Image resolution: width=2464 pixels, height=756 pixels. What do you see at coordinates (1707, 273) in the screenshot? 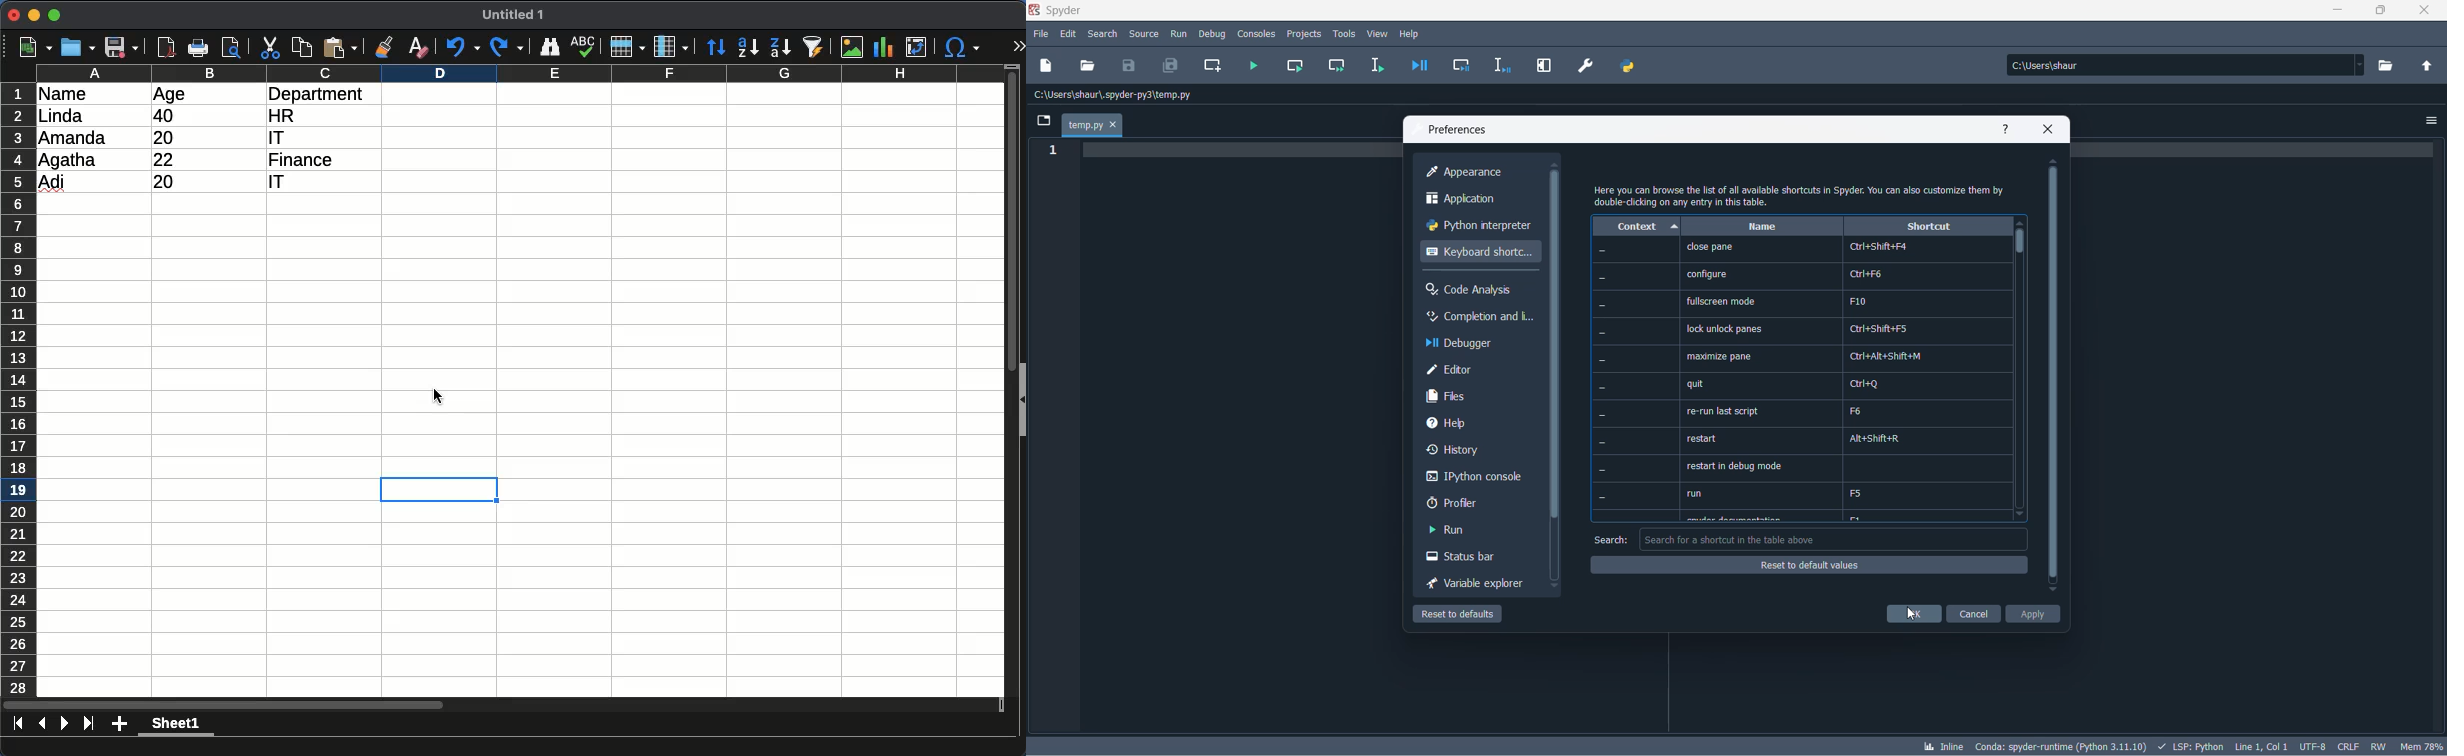
I see `configure` at bounding box center [1707, 273].